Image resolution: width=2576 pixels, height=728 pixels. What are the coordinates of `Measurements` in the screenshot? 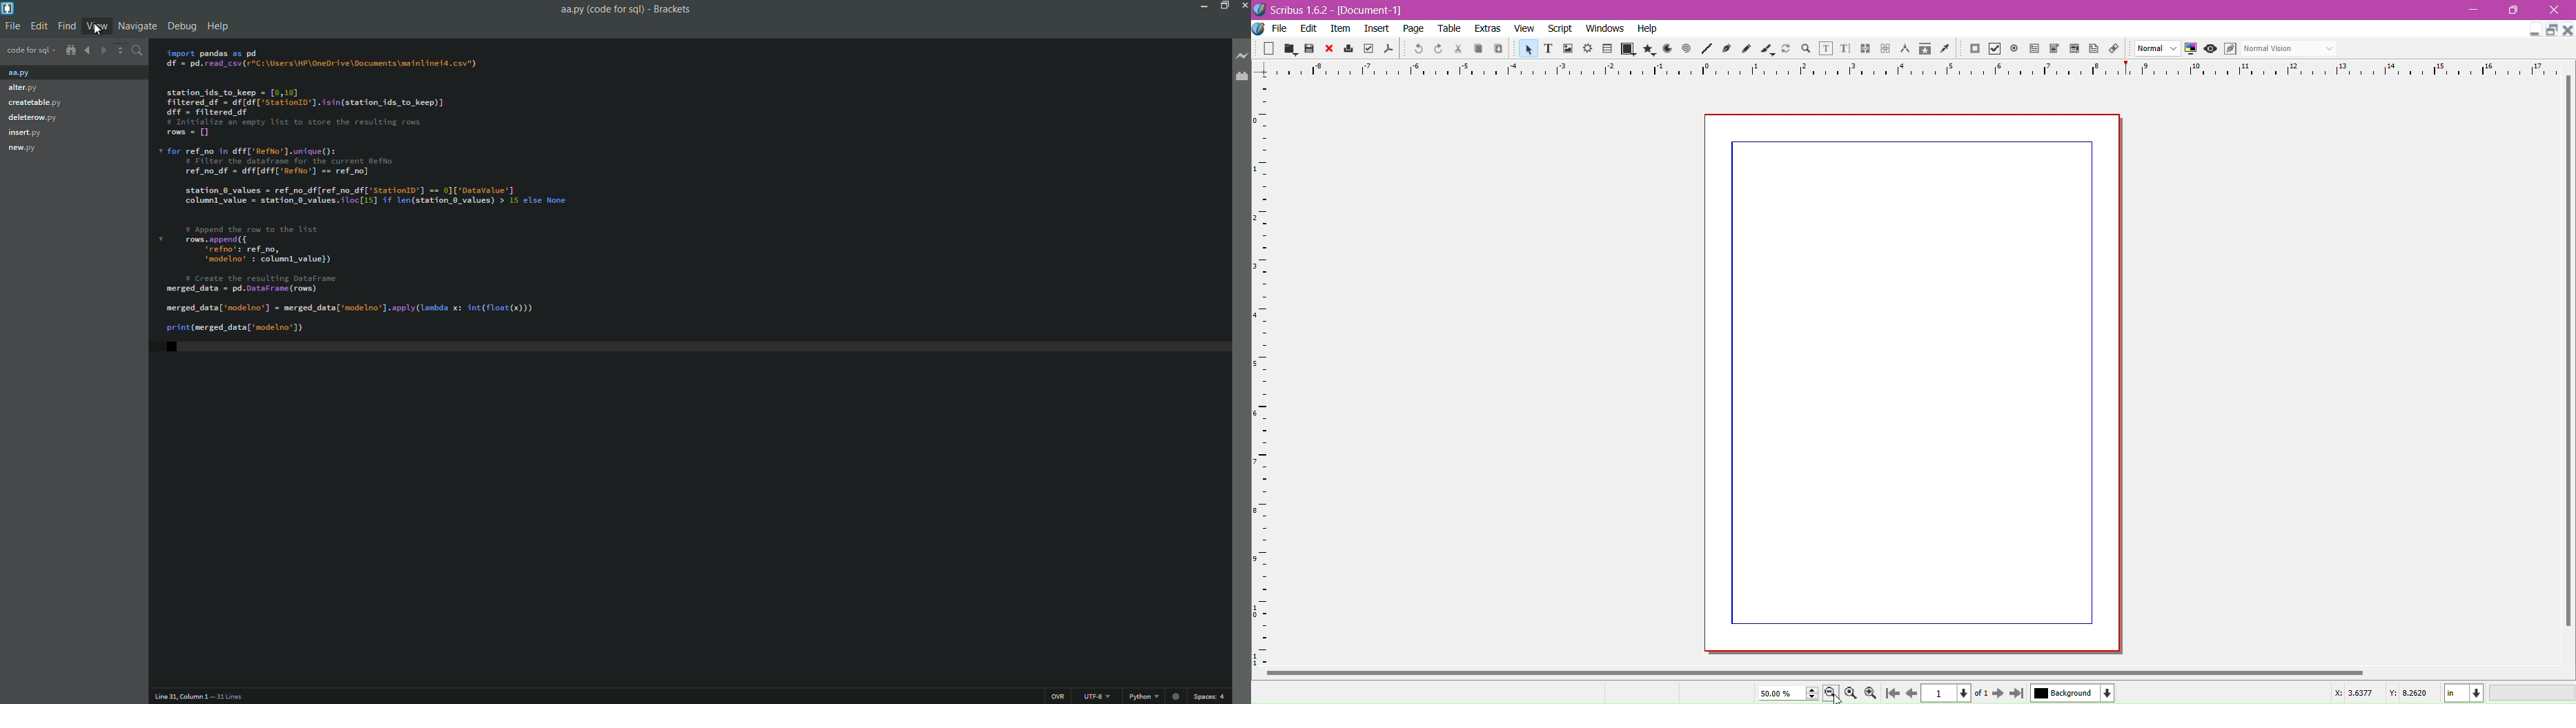 It's located at (1905, 50).